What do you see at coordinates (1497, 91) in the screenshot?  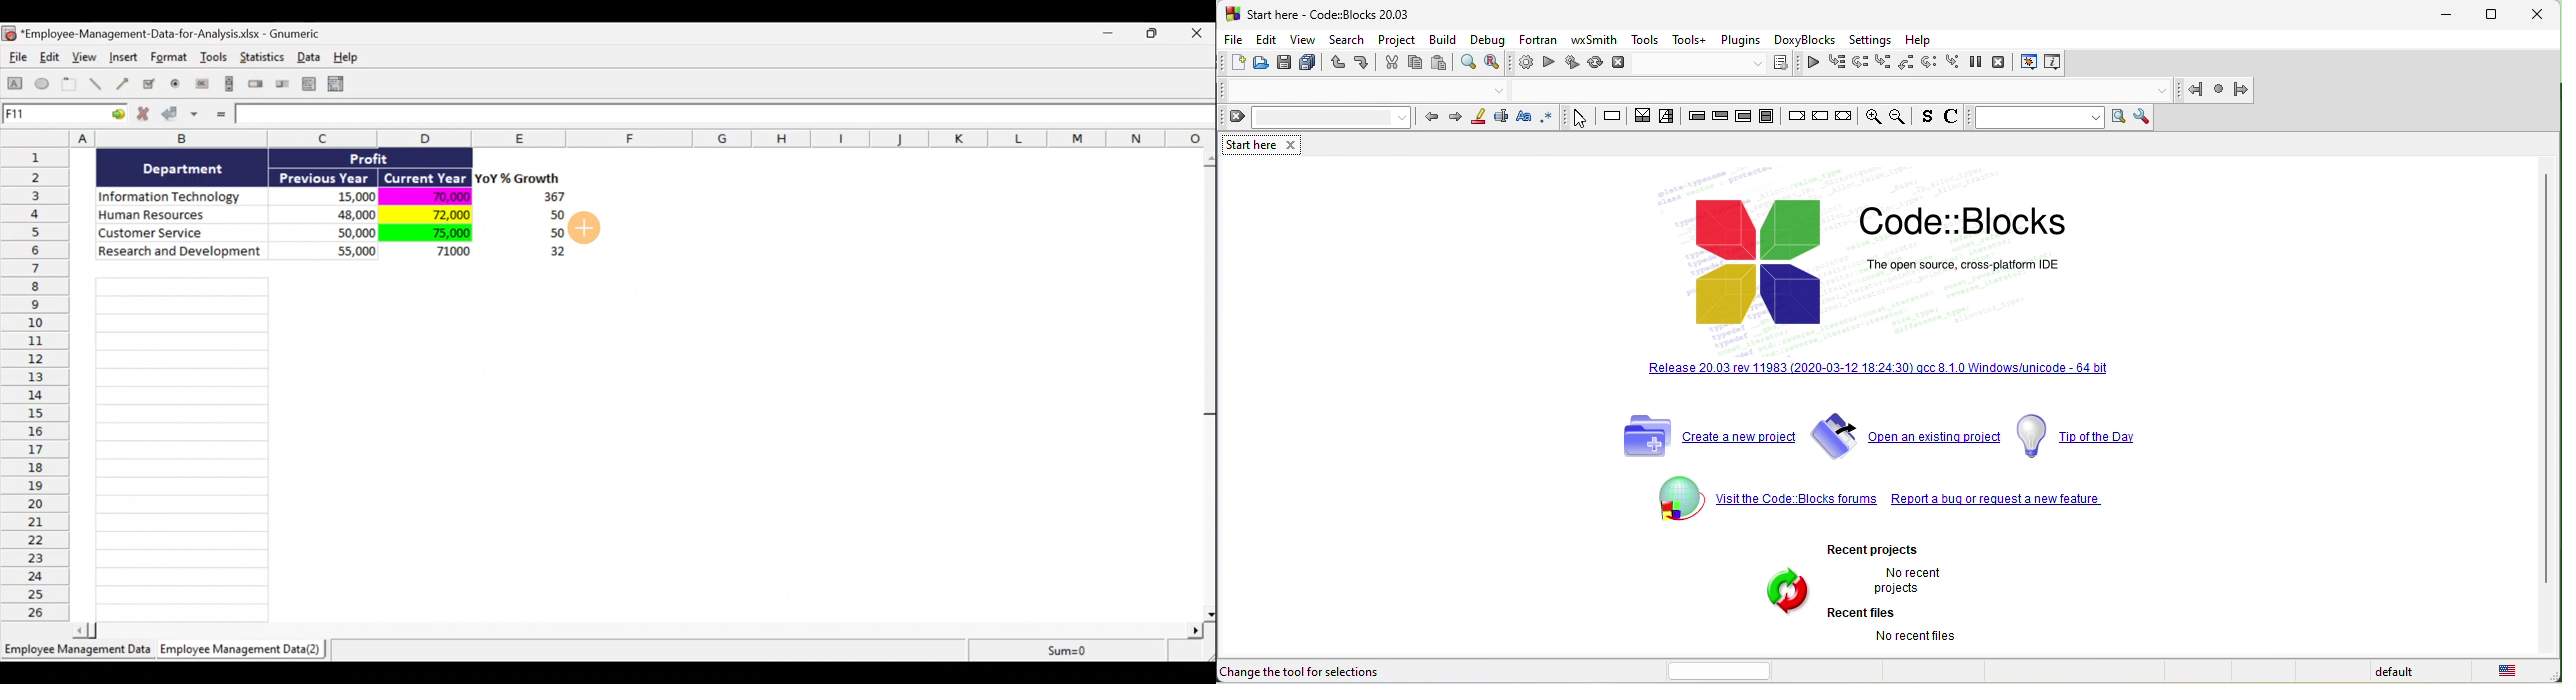 I see `drop down` at bounding box center [1497, 91].